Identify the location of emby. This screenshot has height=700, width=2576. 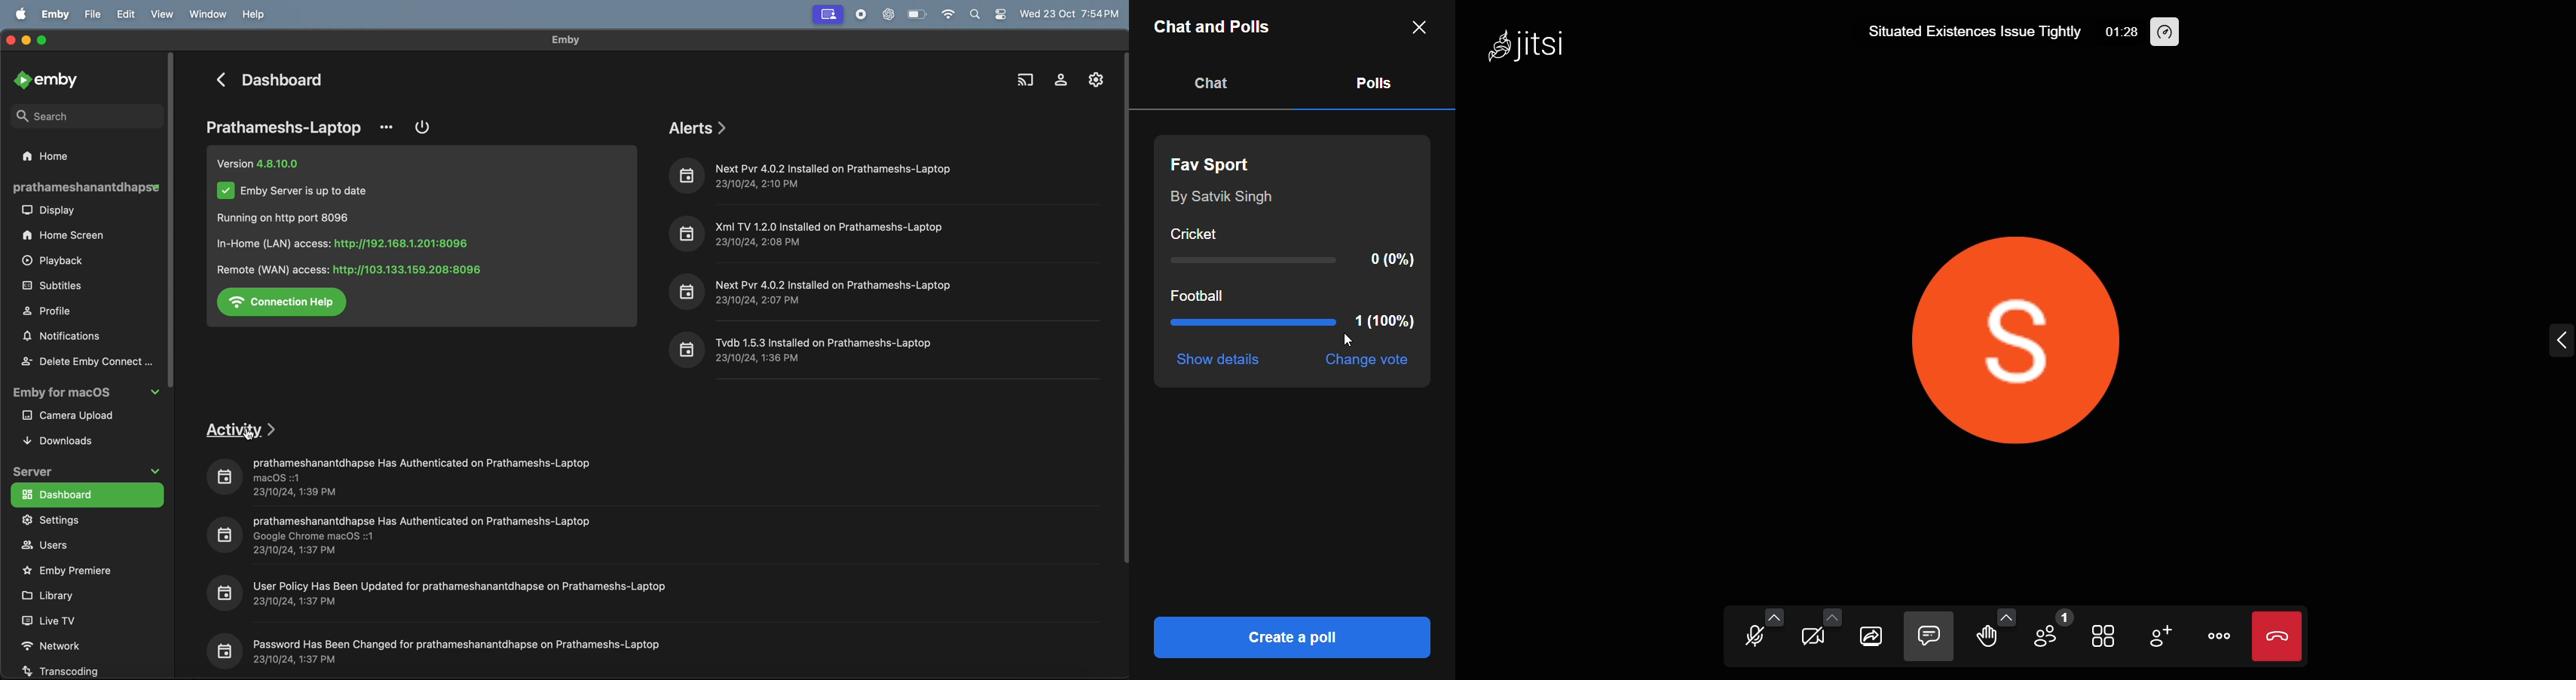
(51, 79).